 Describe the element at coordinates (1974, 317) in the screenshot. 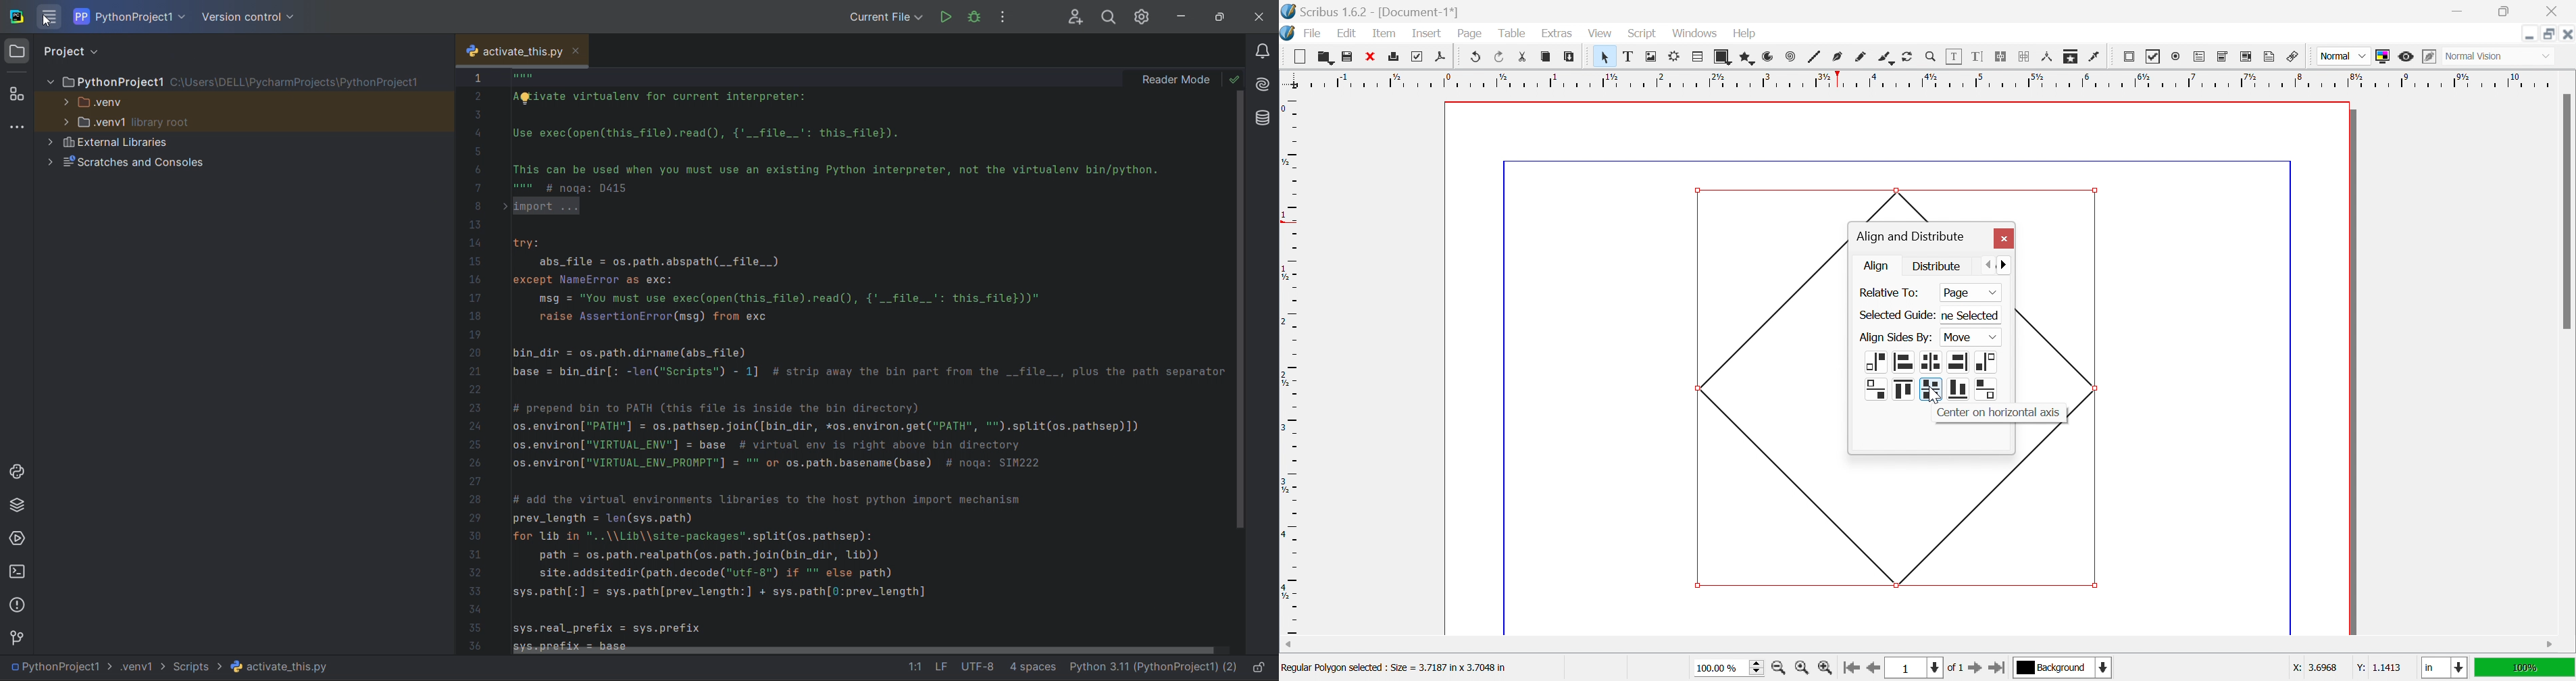

I see `ne Selected` at that location.